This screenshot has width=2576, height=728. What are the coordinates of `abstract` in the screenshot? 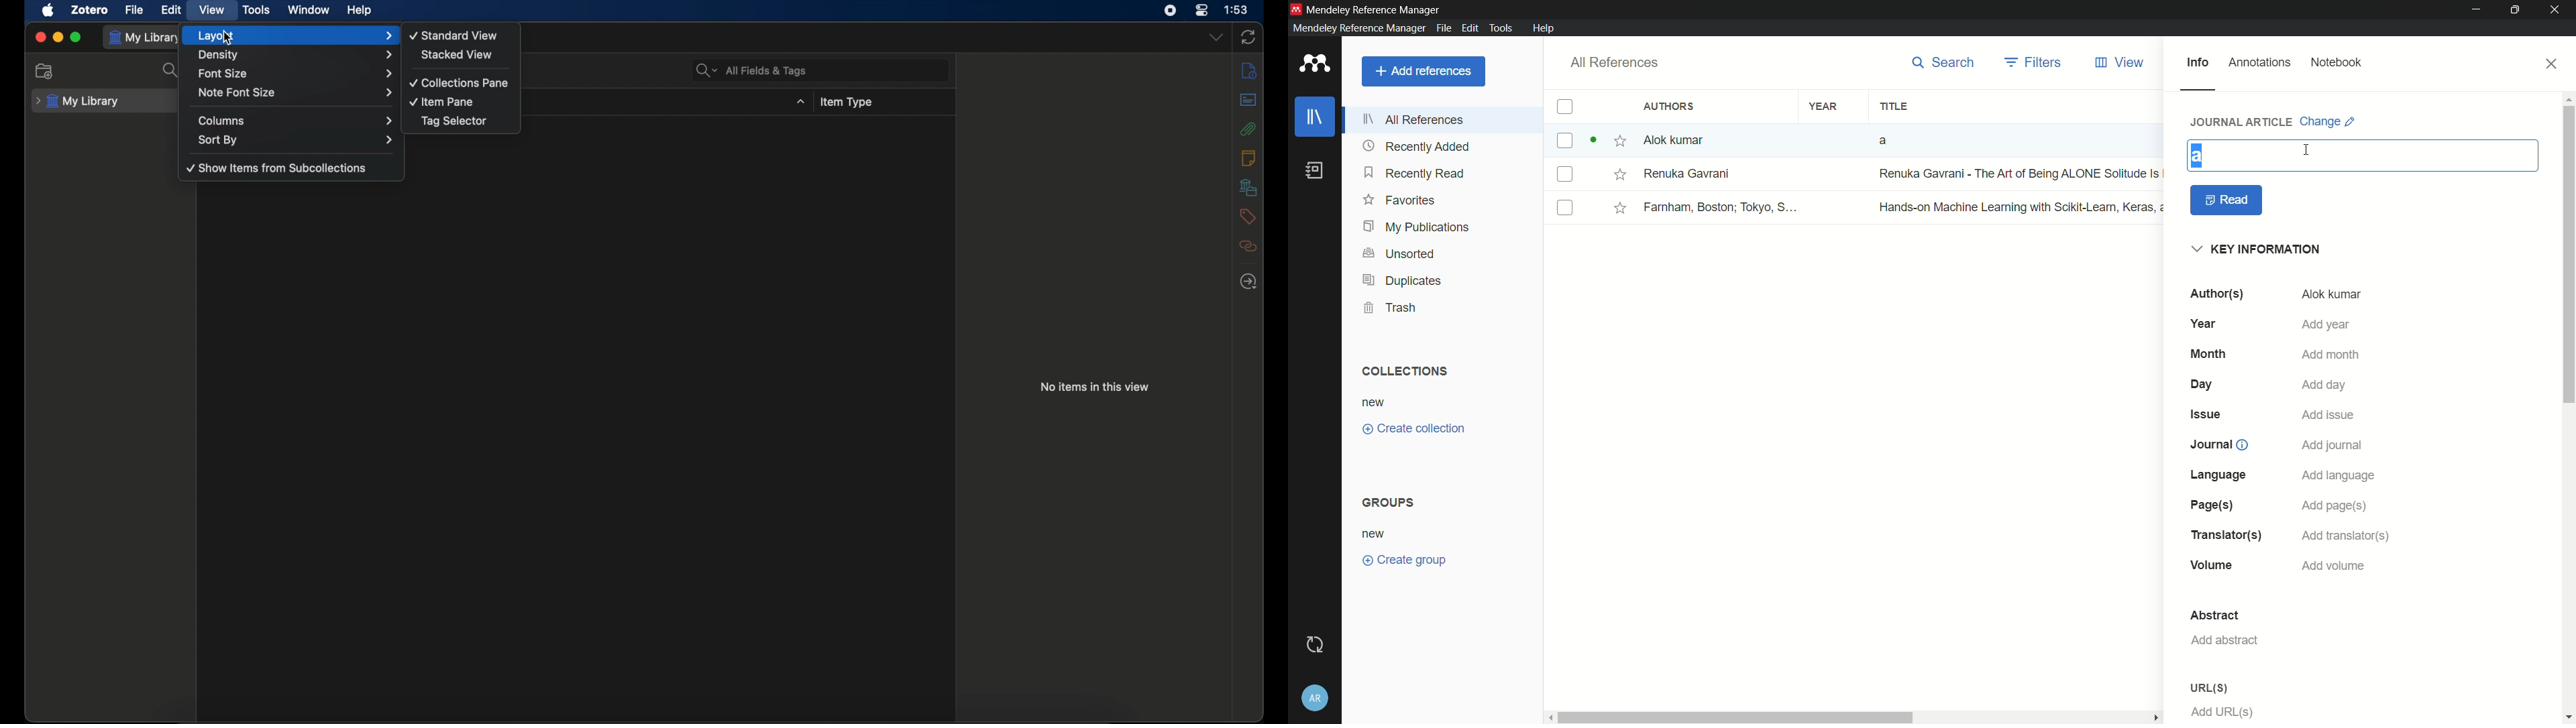 It's located at (2214, 615).